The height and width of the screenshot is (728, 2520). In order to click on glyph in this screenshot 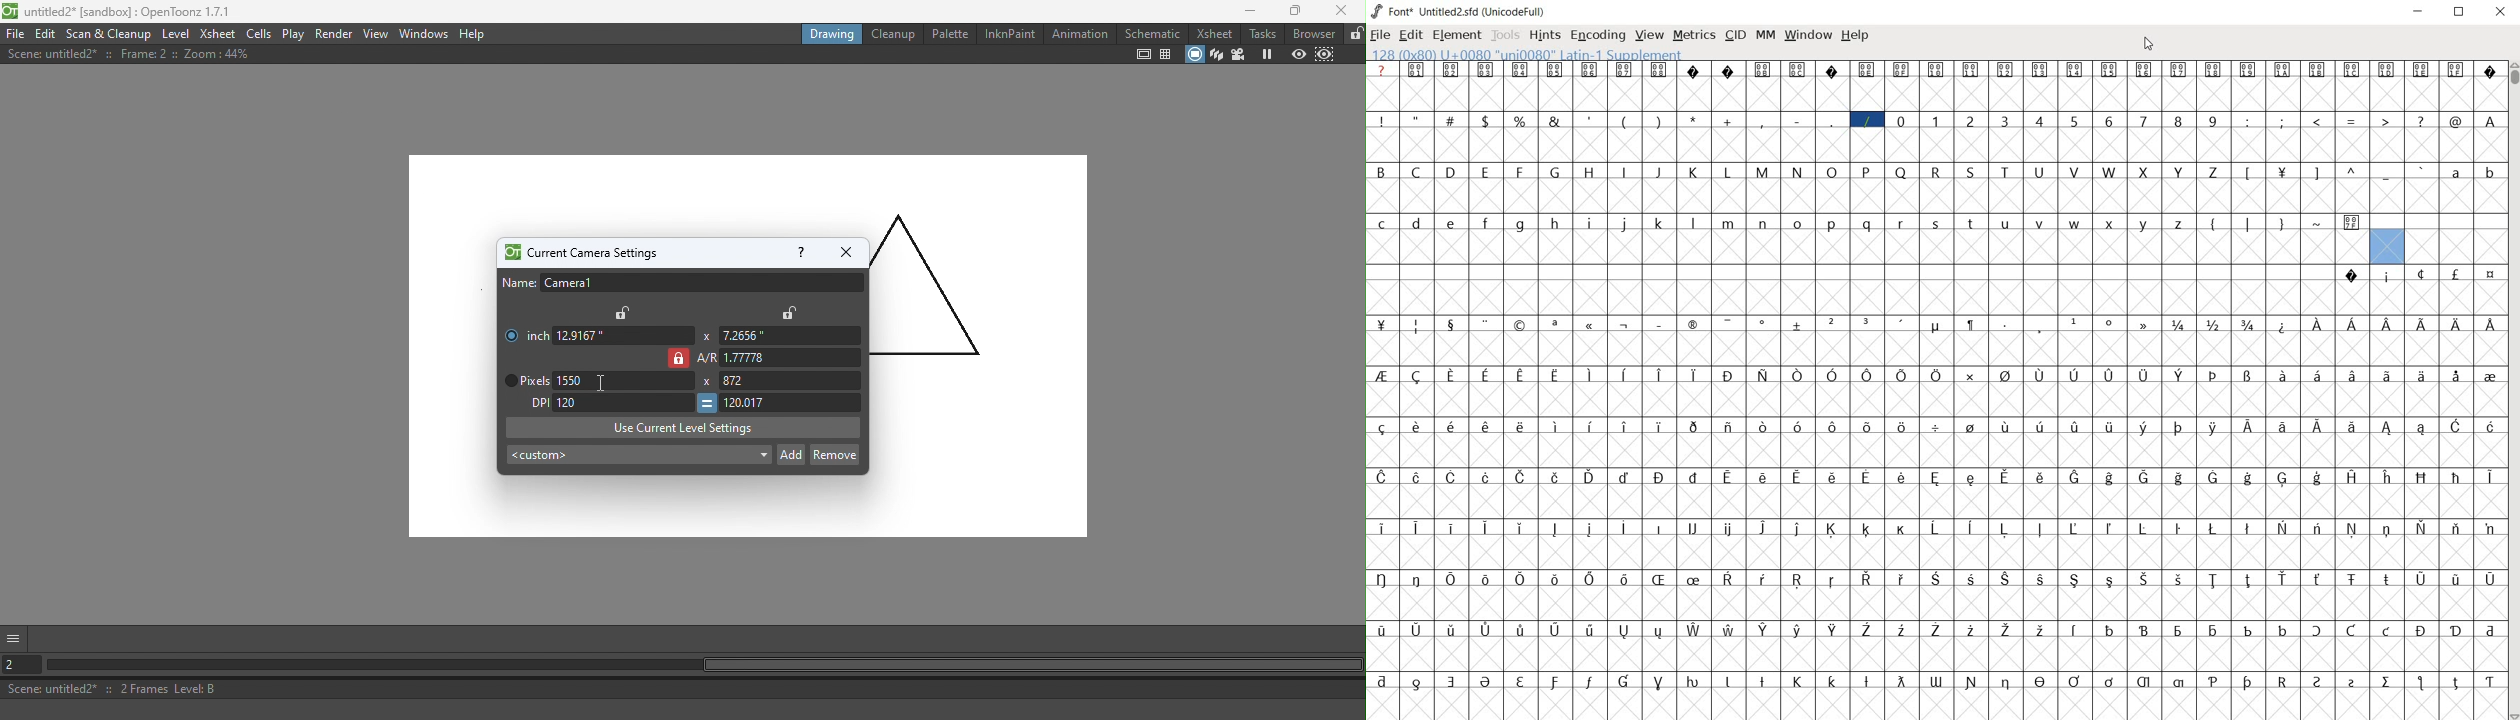, I will do `click(2145, 579)`.